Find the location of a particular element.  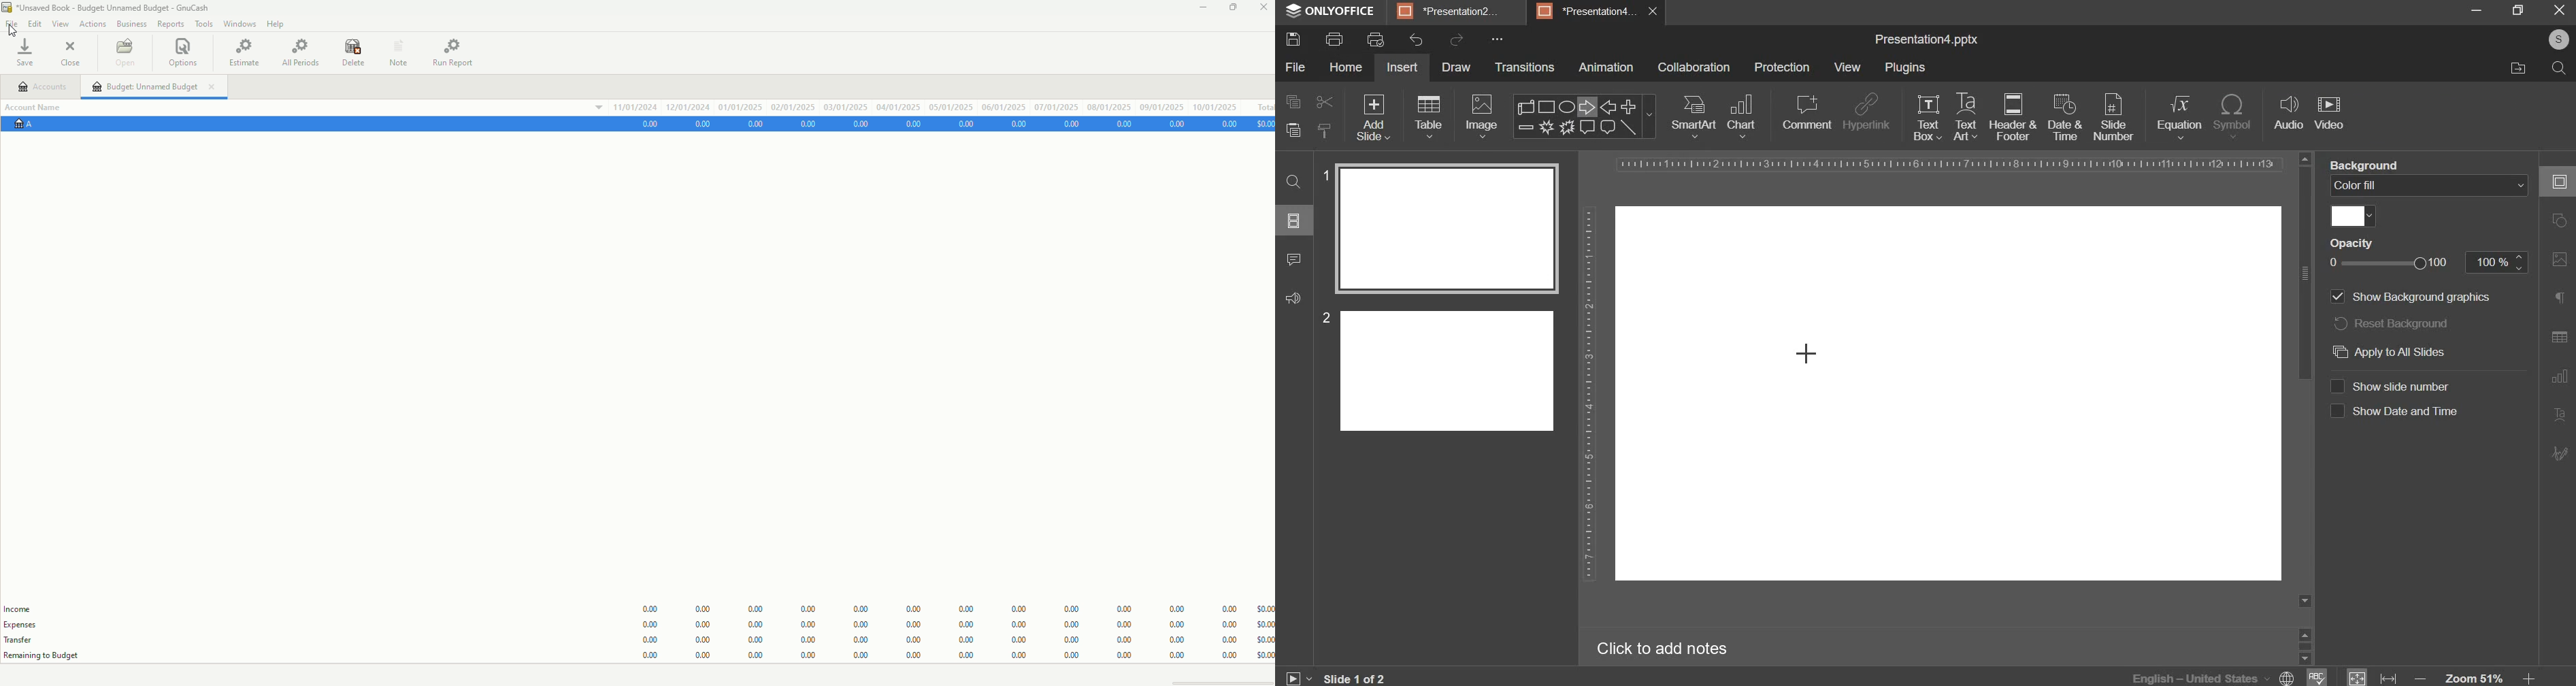

drop down menu is located at coordinates (590, 110).